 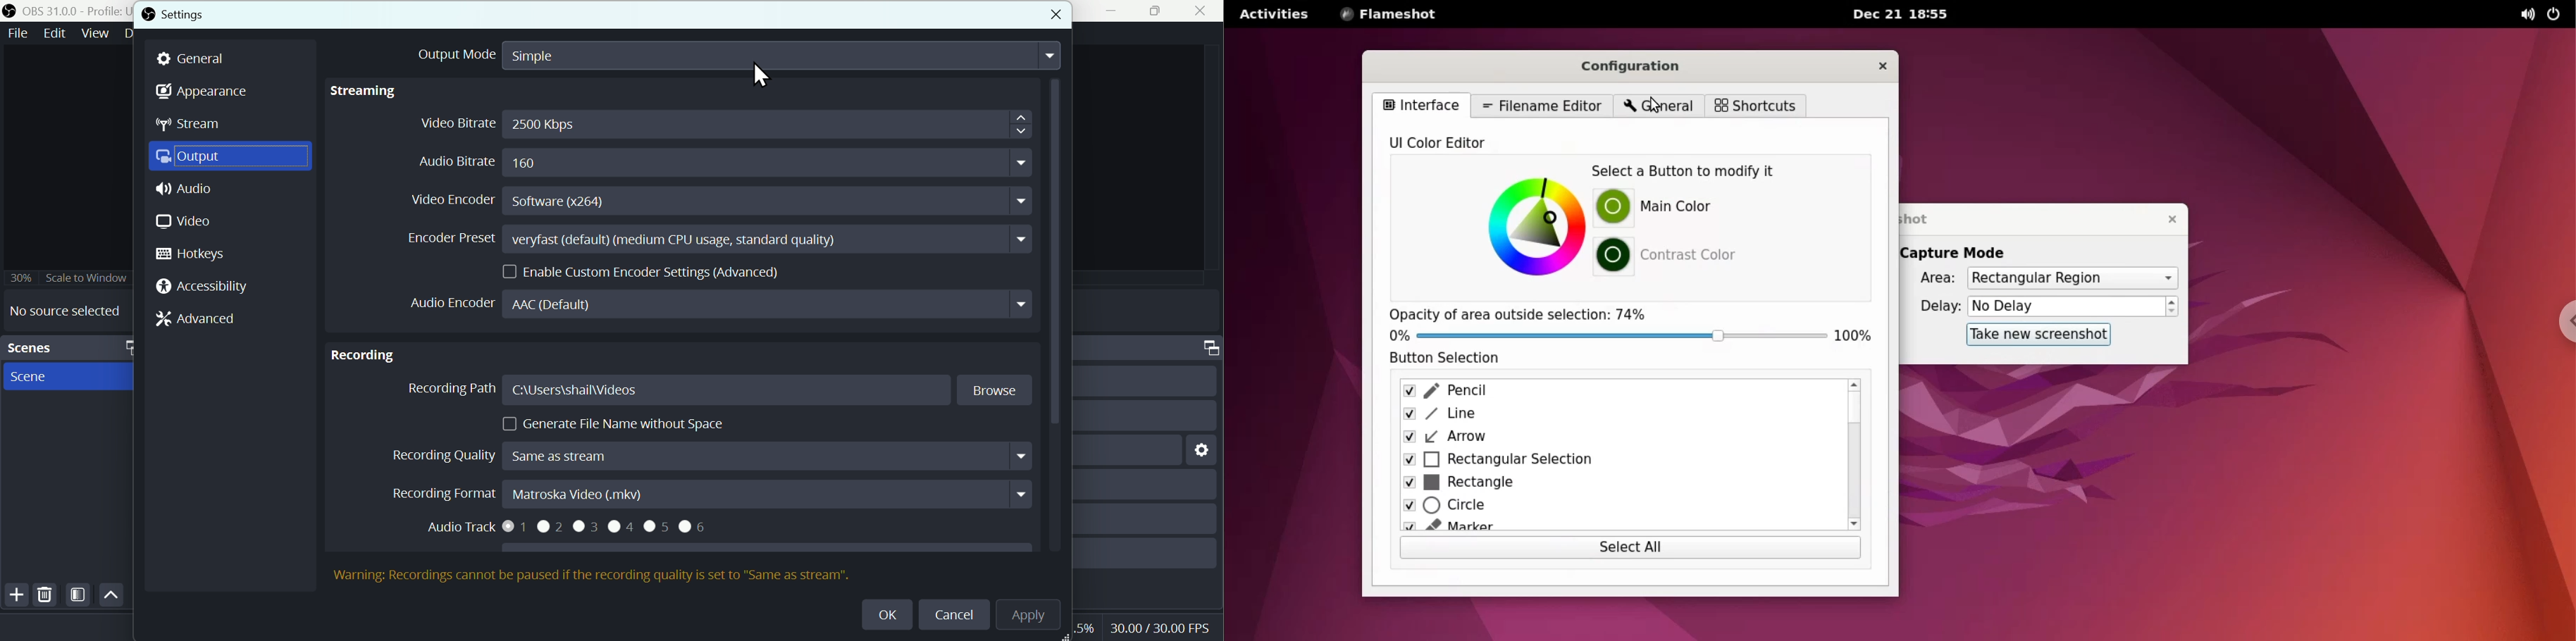 What do you see at coordinates (1609, 437) in the screenshot?
I see `arrow` at bounding box center [1609, 437].